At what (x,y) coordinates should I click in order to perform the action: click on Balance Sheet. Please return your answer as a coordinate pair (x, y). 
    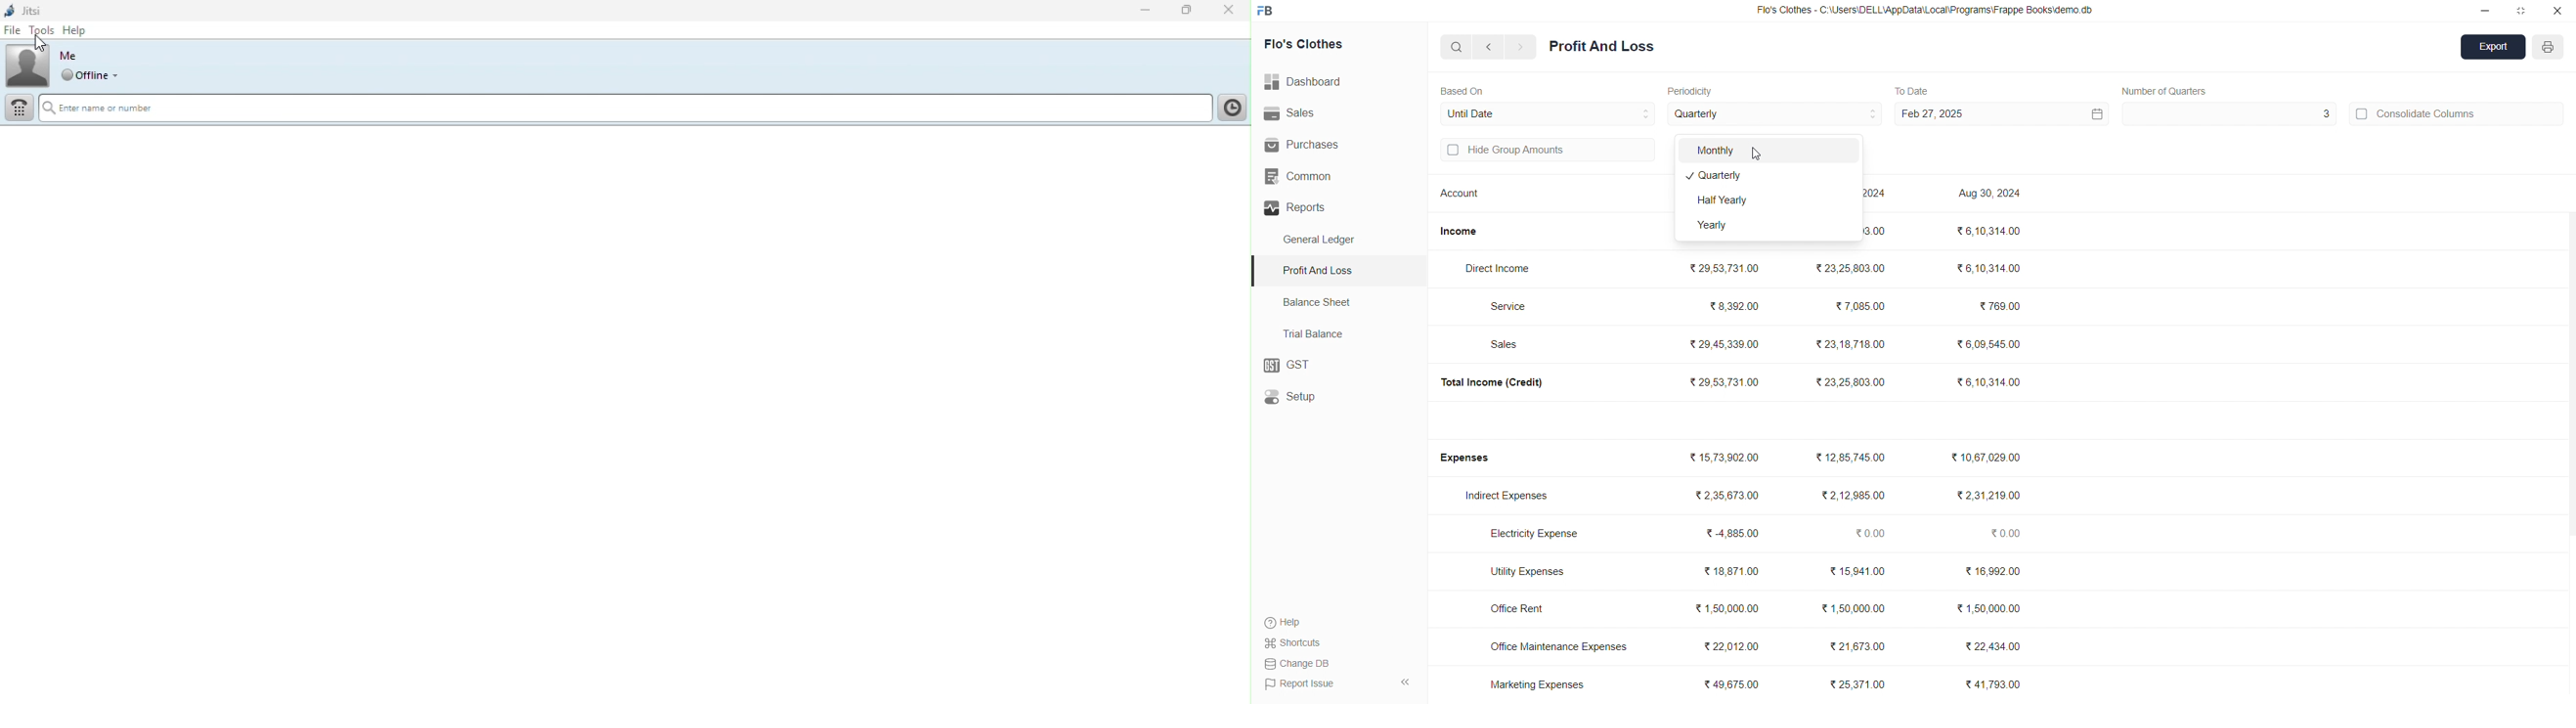
    Looking at the image, I should click on (1319, 301).